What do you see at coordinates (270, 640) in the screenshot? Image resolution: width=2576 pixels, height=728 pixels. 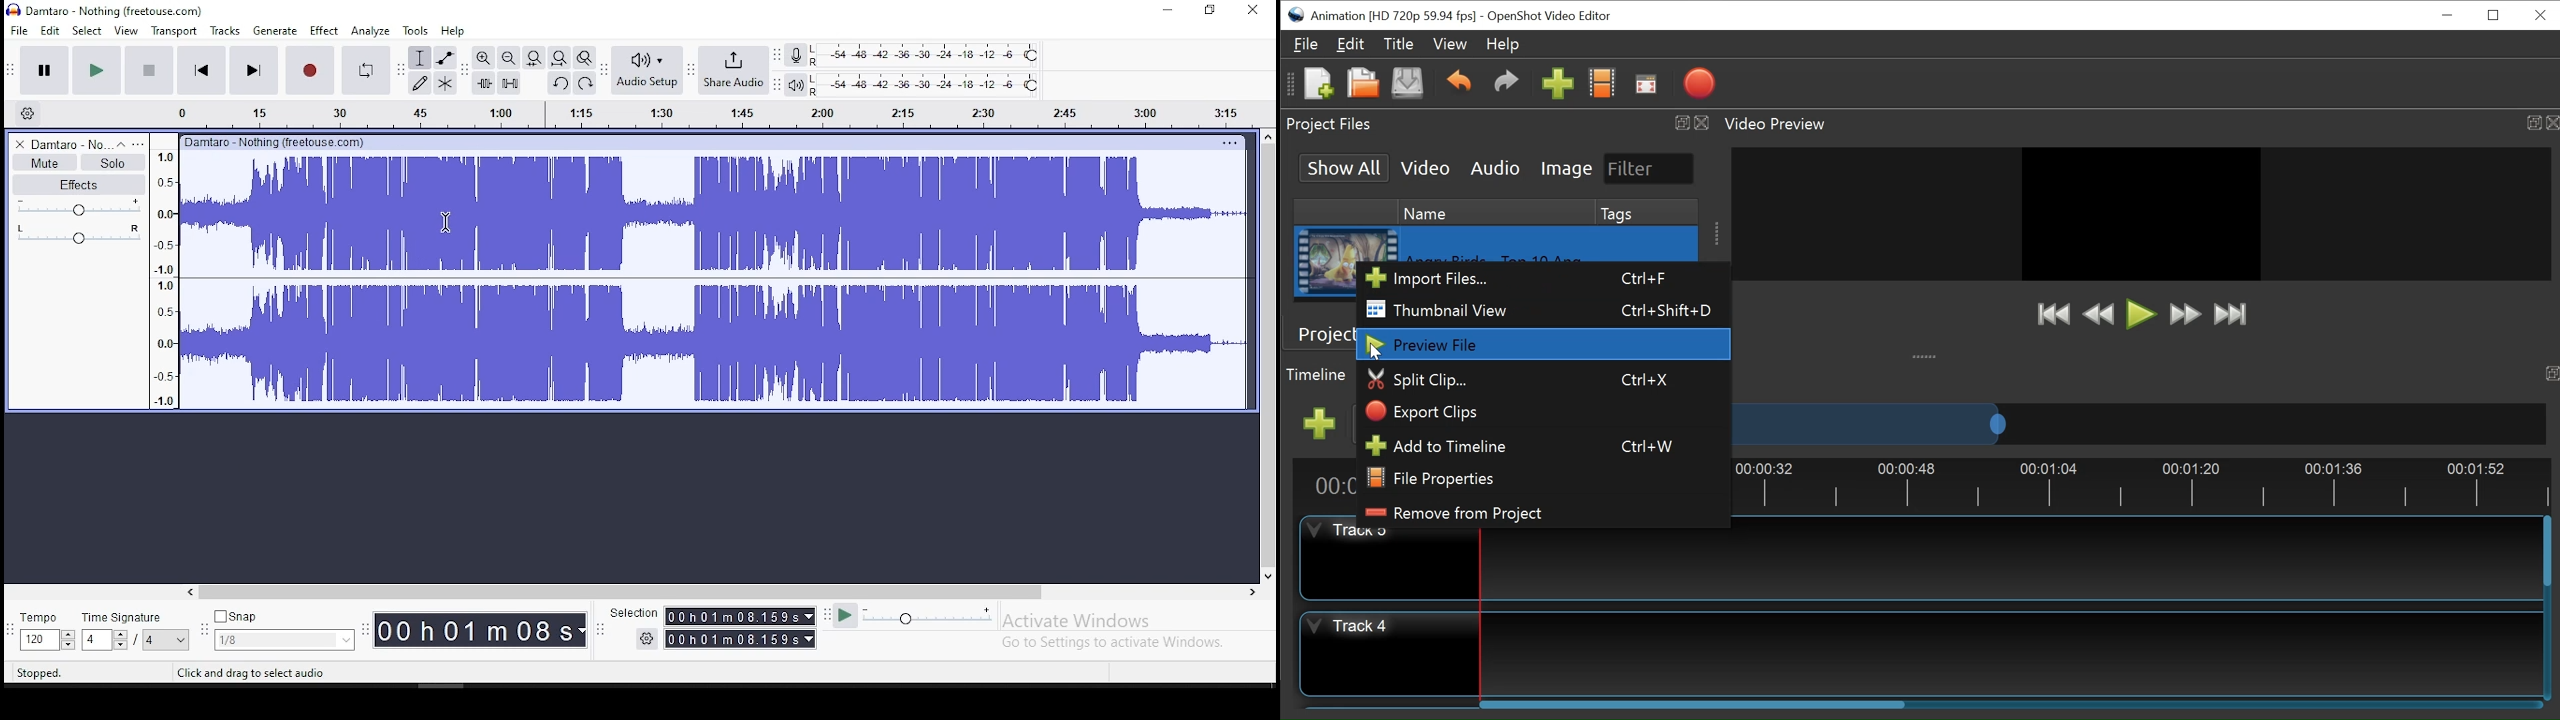 I see `1/8` at bounding box center [270, 640].